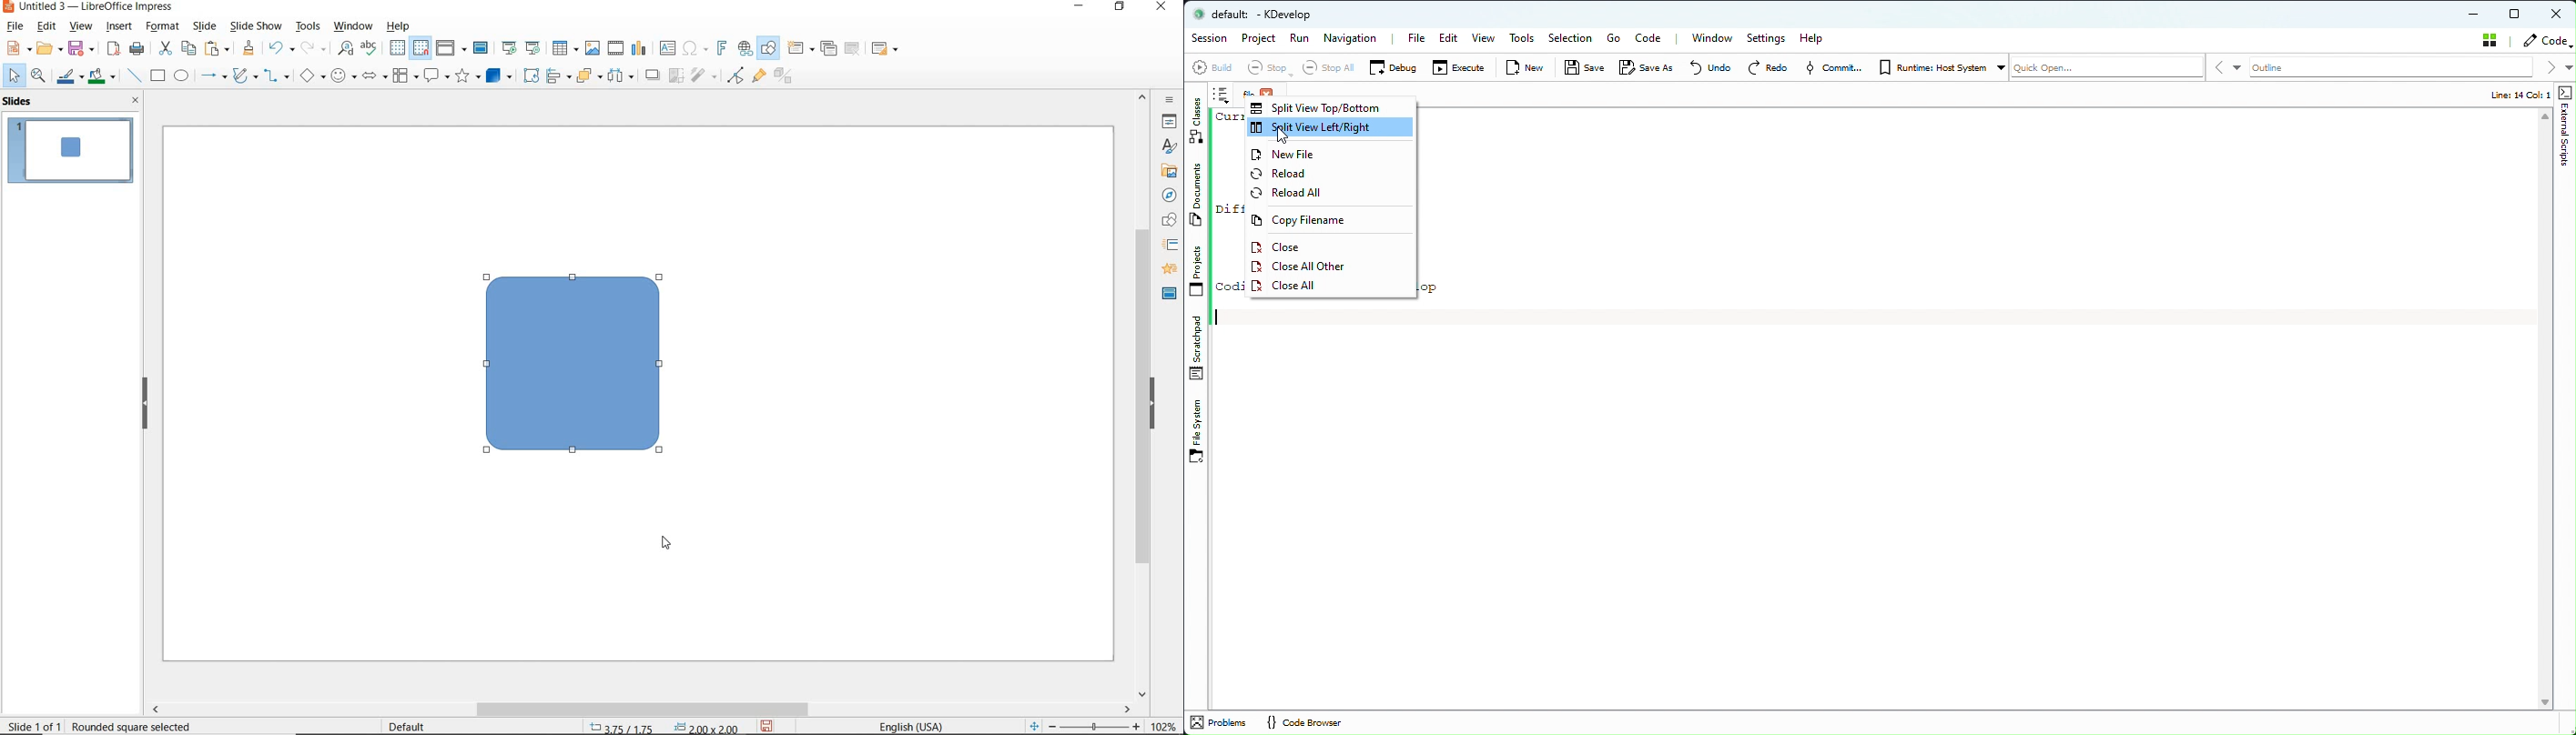 This screenshot has height=756, width=2576. Describe the element at coordinates (158, 75) in the screenshot. I see `rectangle` at that location.